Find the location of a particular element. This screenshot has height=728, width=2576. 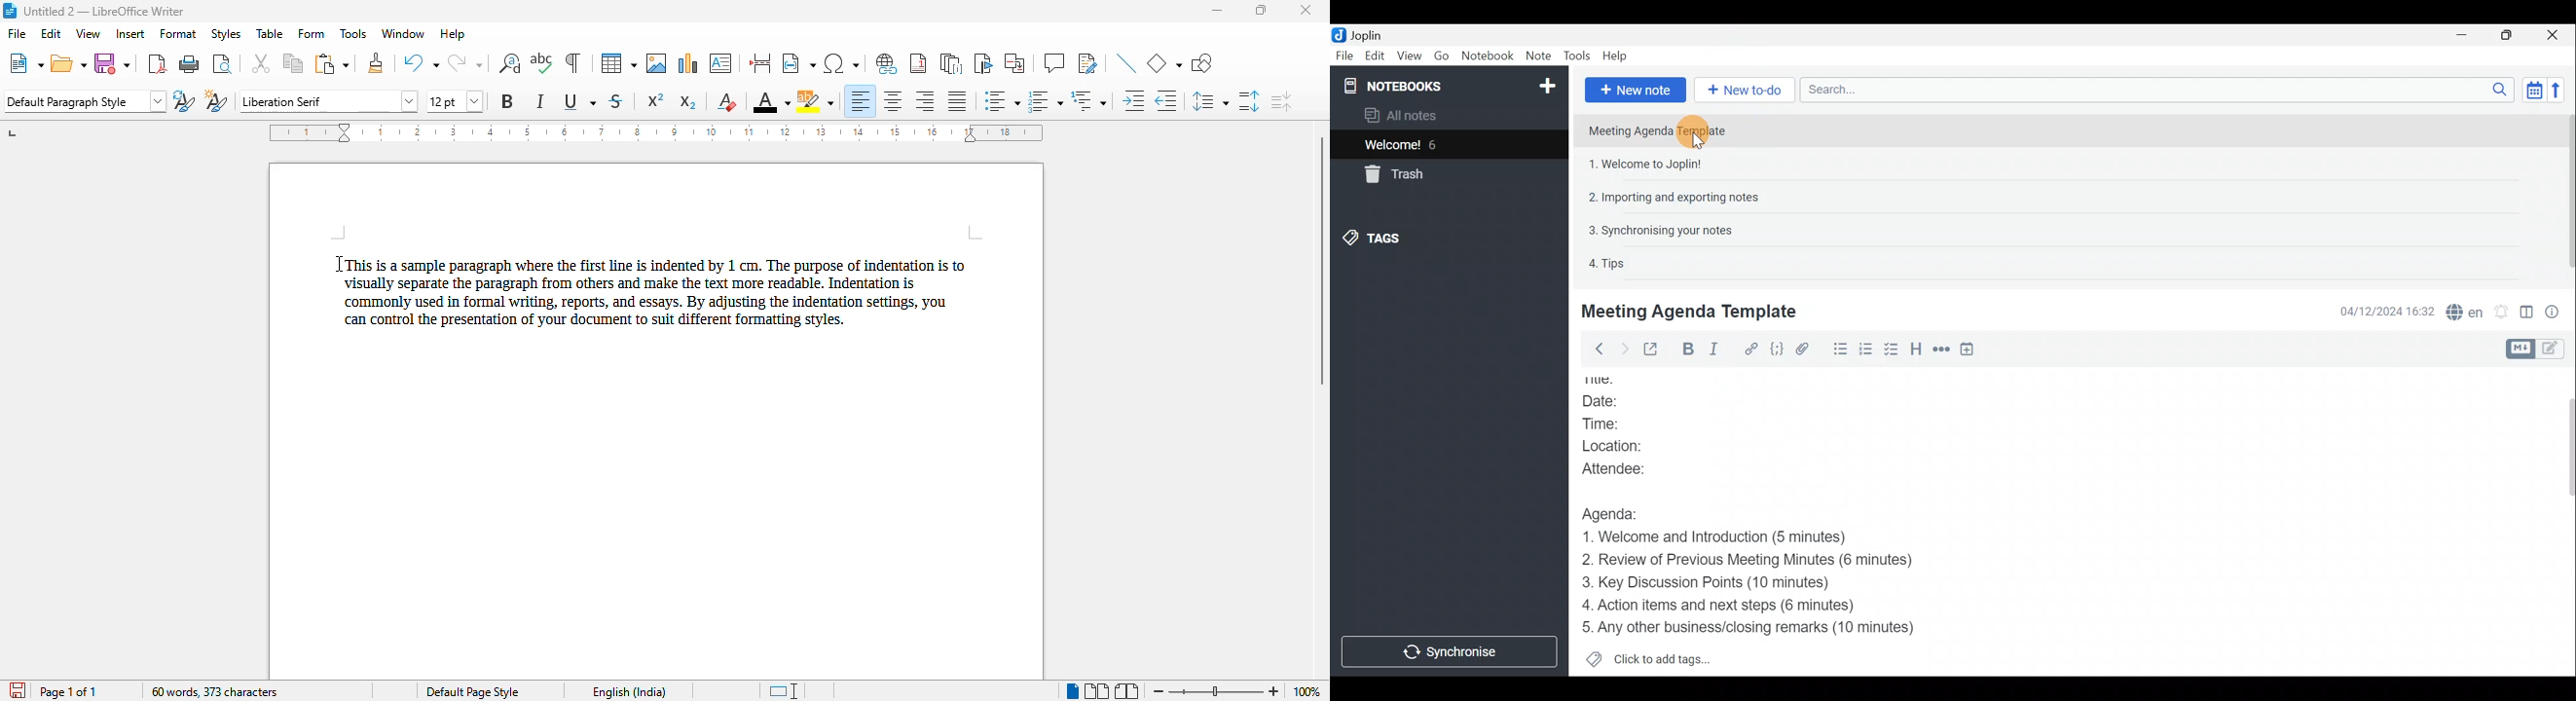

All notes is located at coordinates (1422, 115).